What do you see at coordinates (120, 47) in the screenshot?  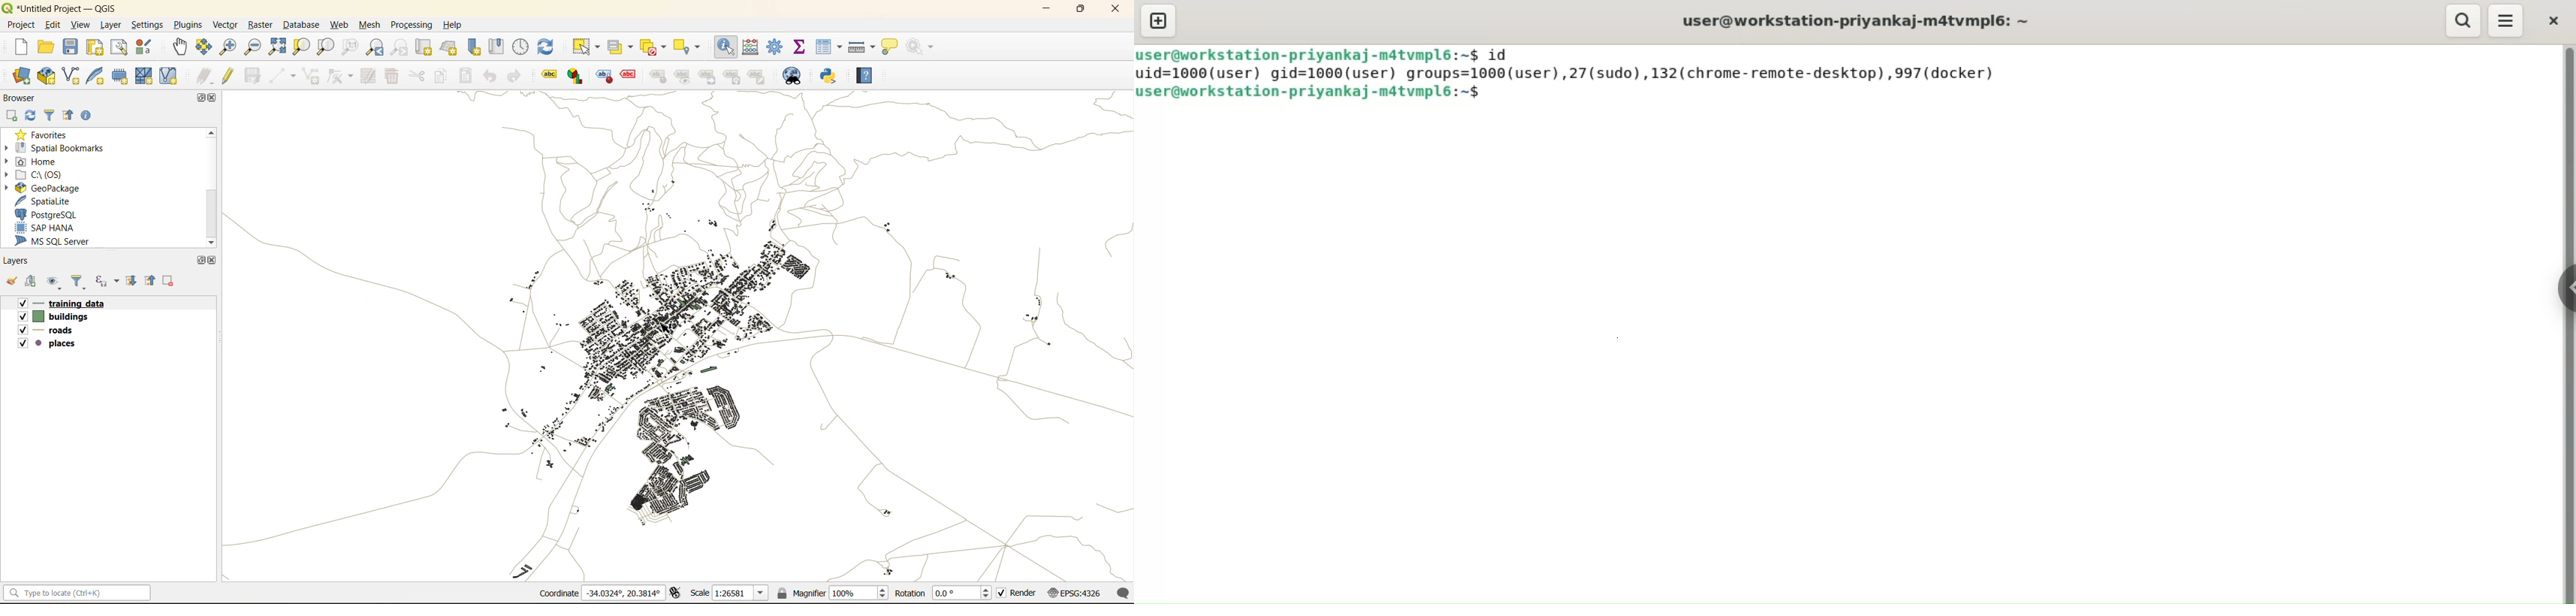 I see `show layout` at bounding box center [120, 47].